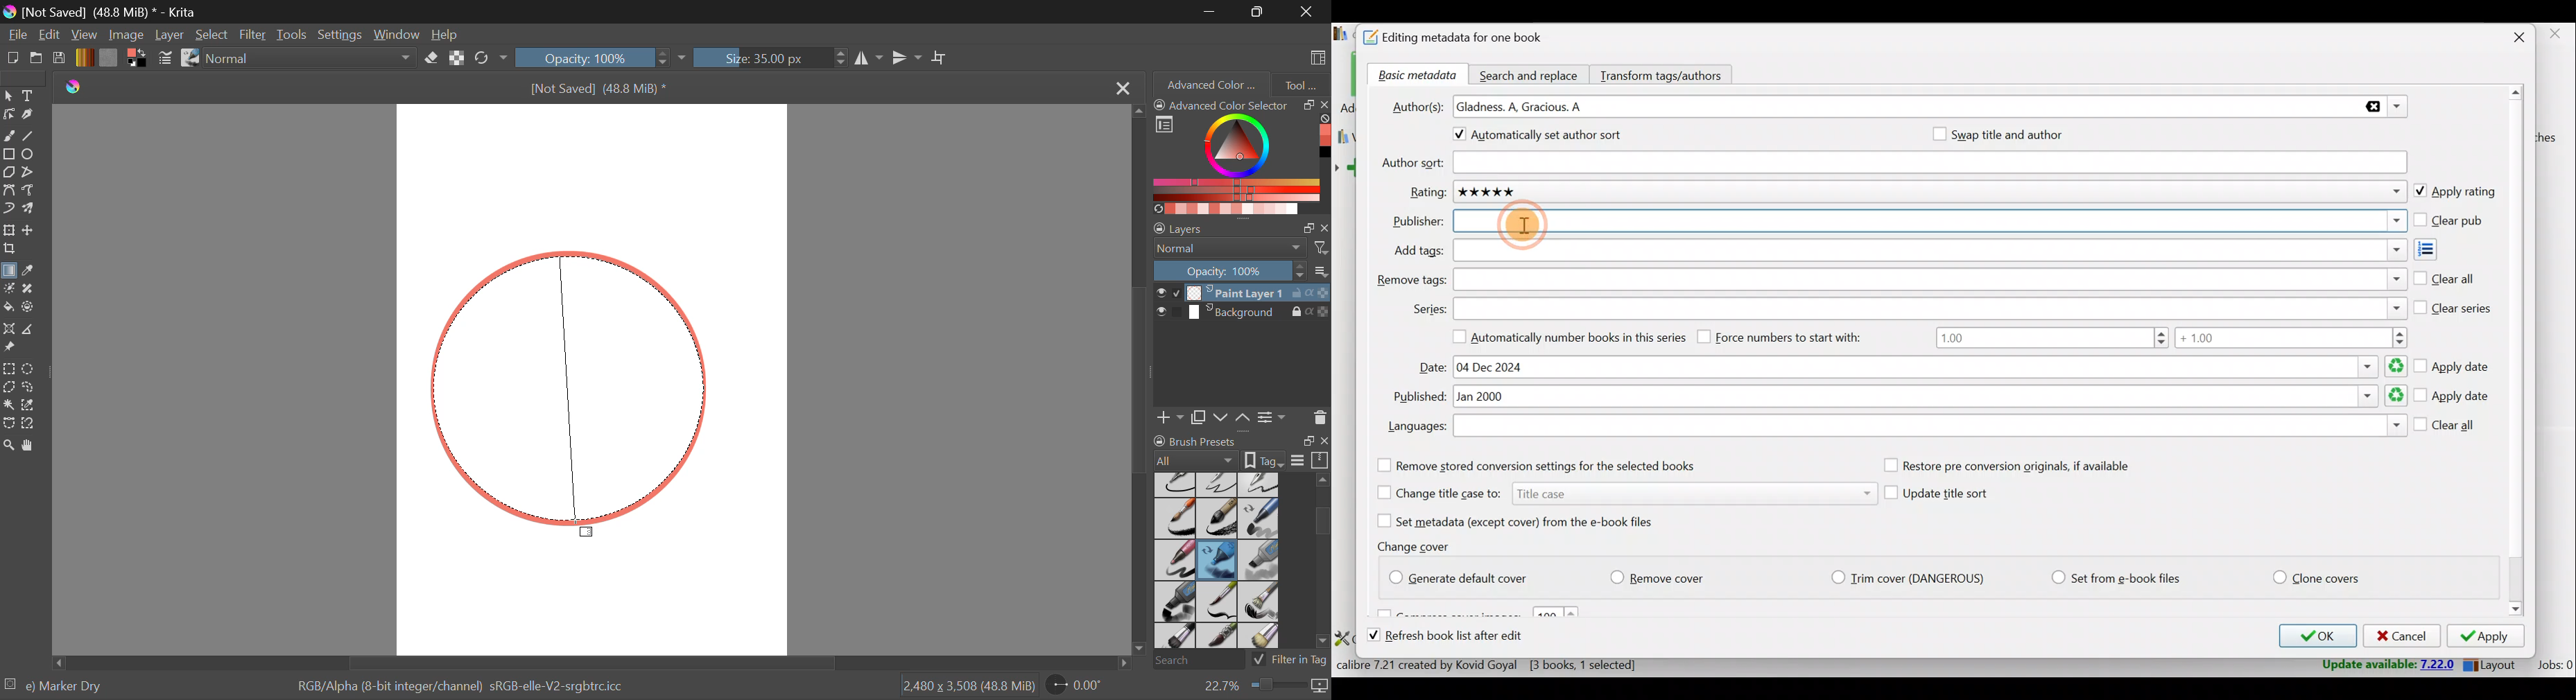 The height and width of the screenshot is (700, 2576). I want to click on Published, so click(1931, 397).